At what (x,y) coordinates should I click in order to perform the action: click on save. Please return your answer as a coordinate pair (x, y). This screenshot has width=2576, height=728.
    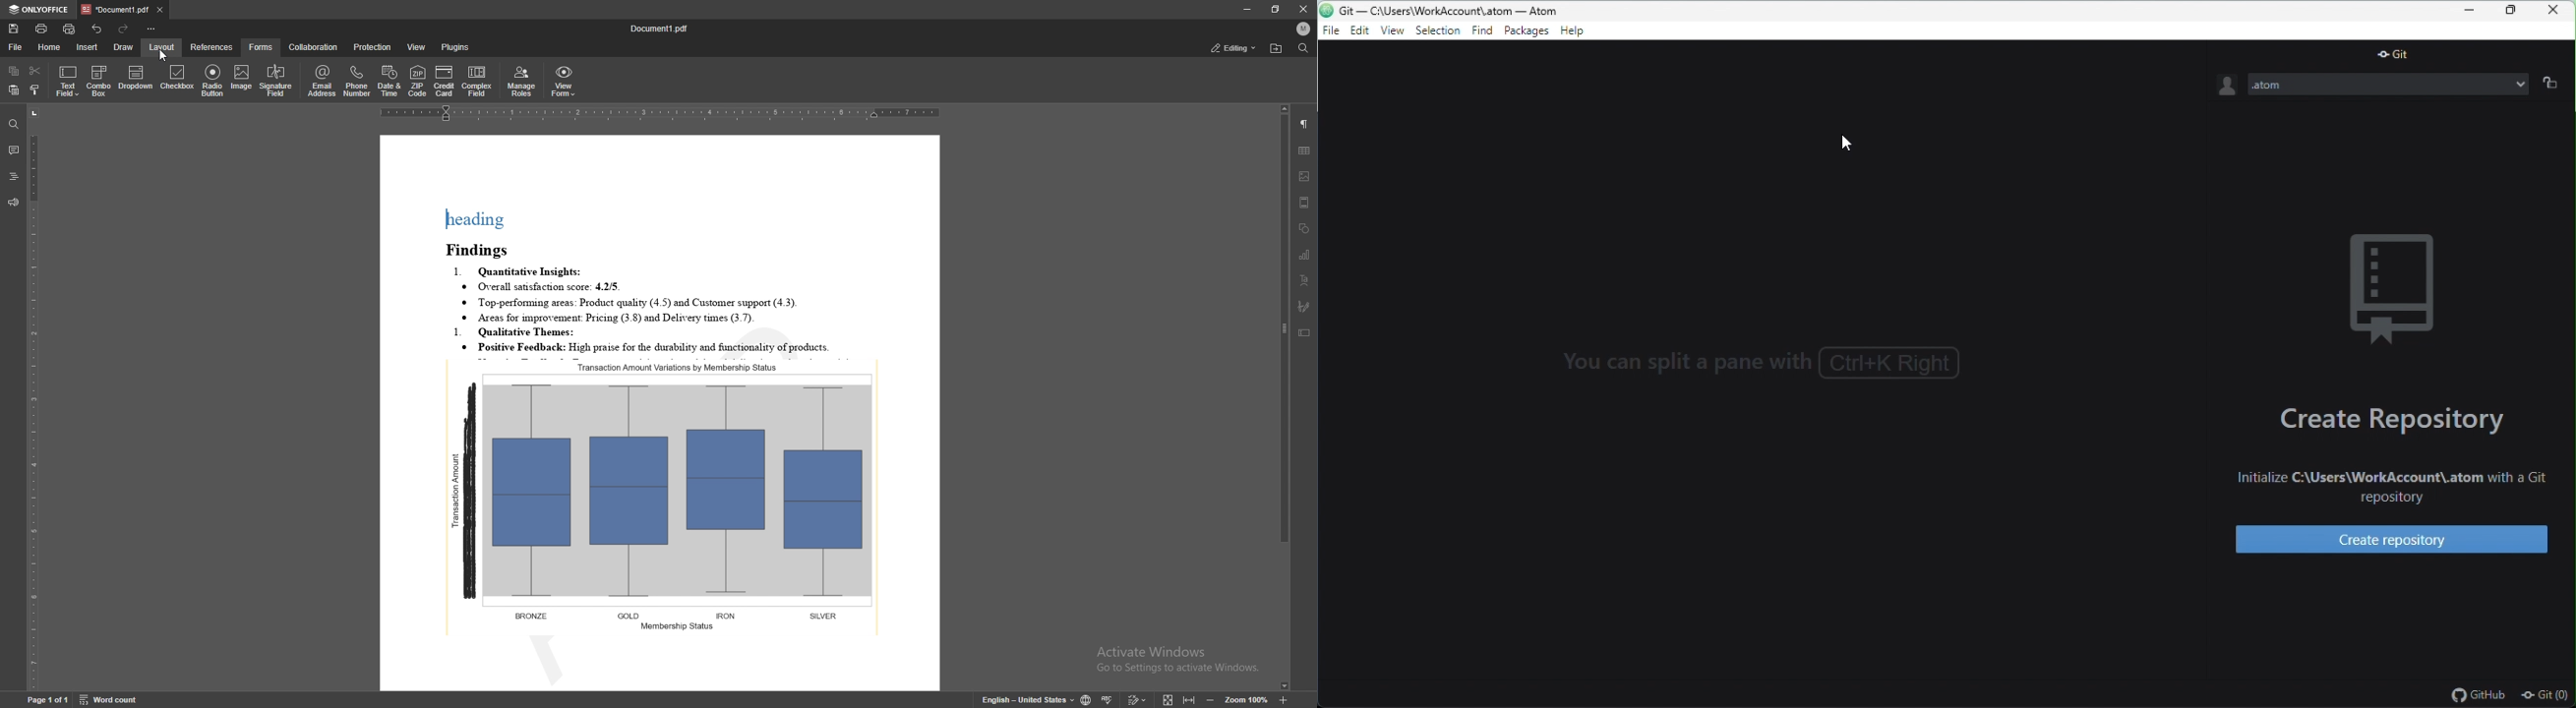
    Looking at the image, I should click on (14, 28).